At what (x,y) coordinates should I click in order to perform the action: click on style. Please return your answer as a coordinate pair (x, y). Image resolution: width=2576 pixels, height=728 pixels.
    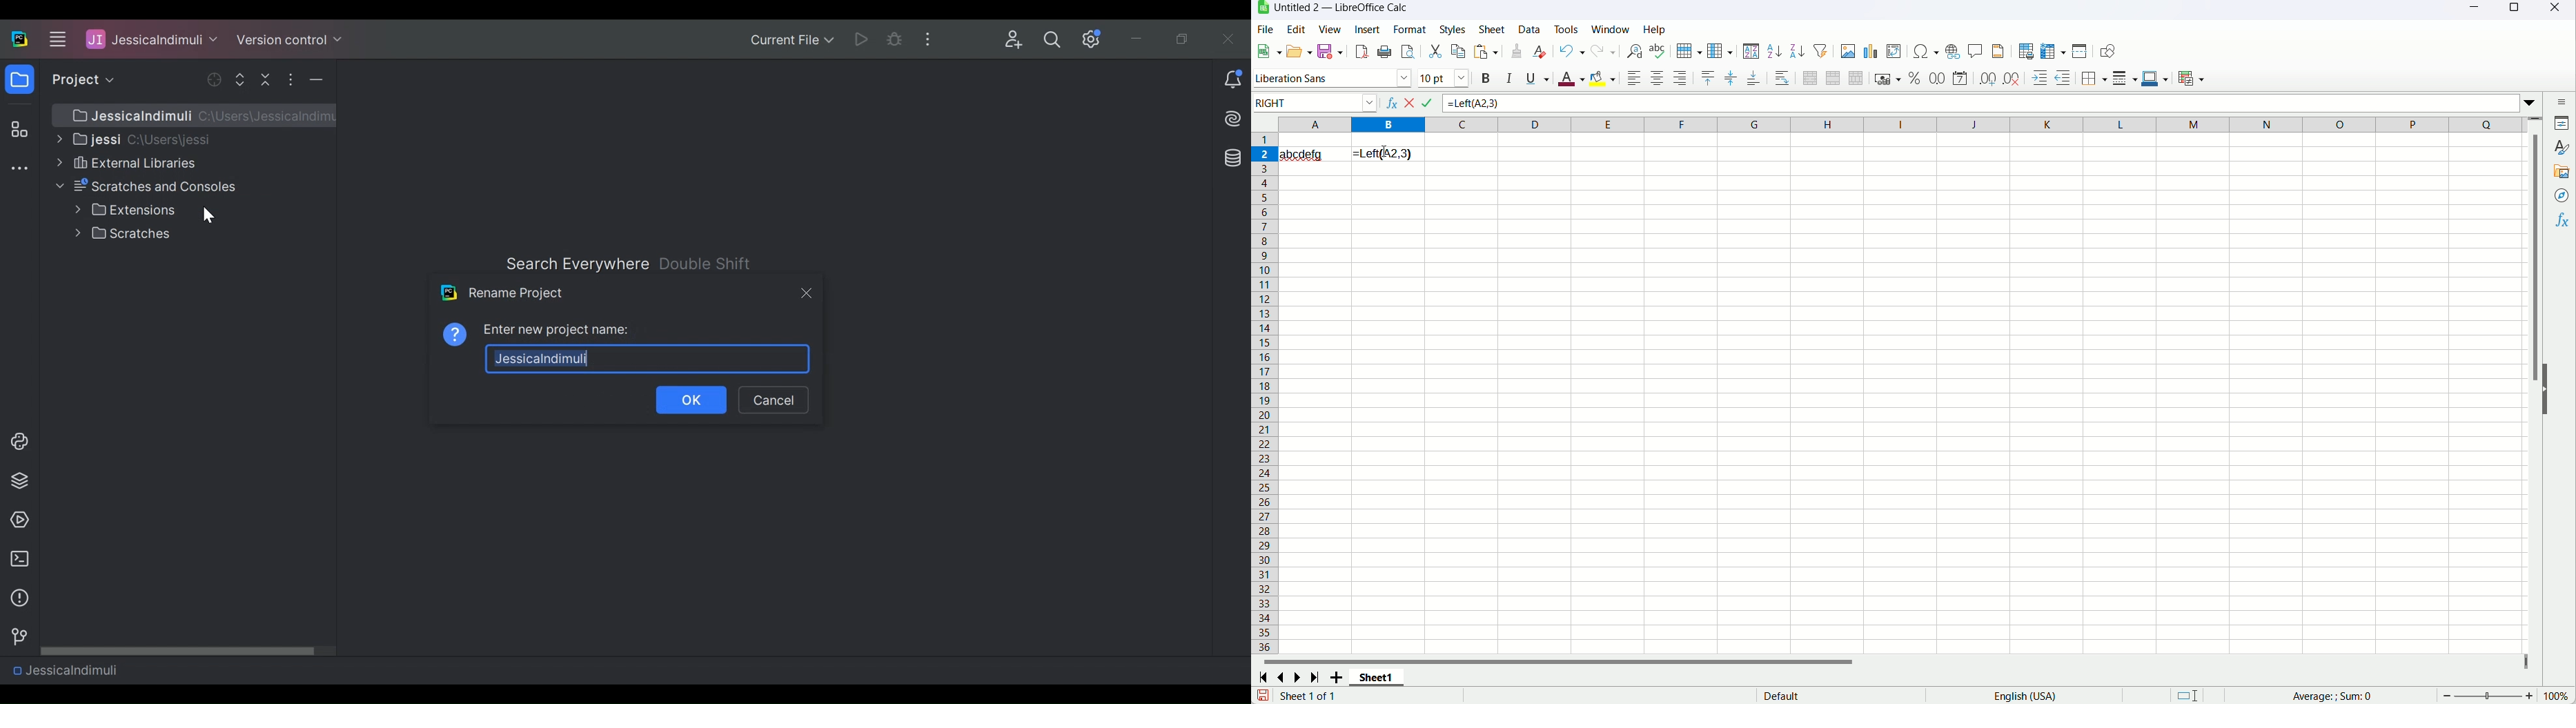
    Looking at the image, I should click on (2559, 147).